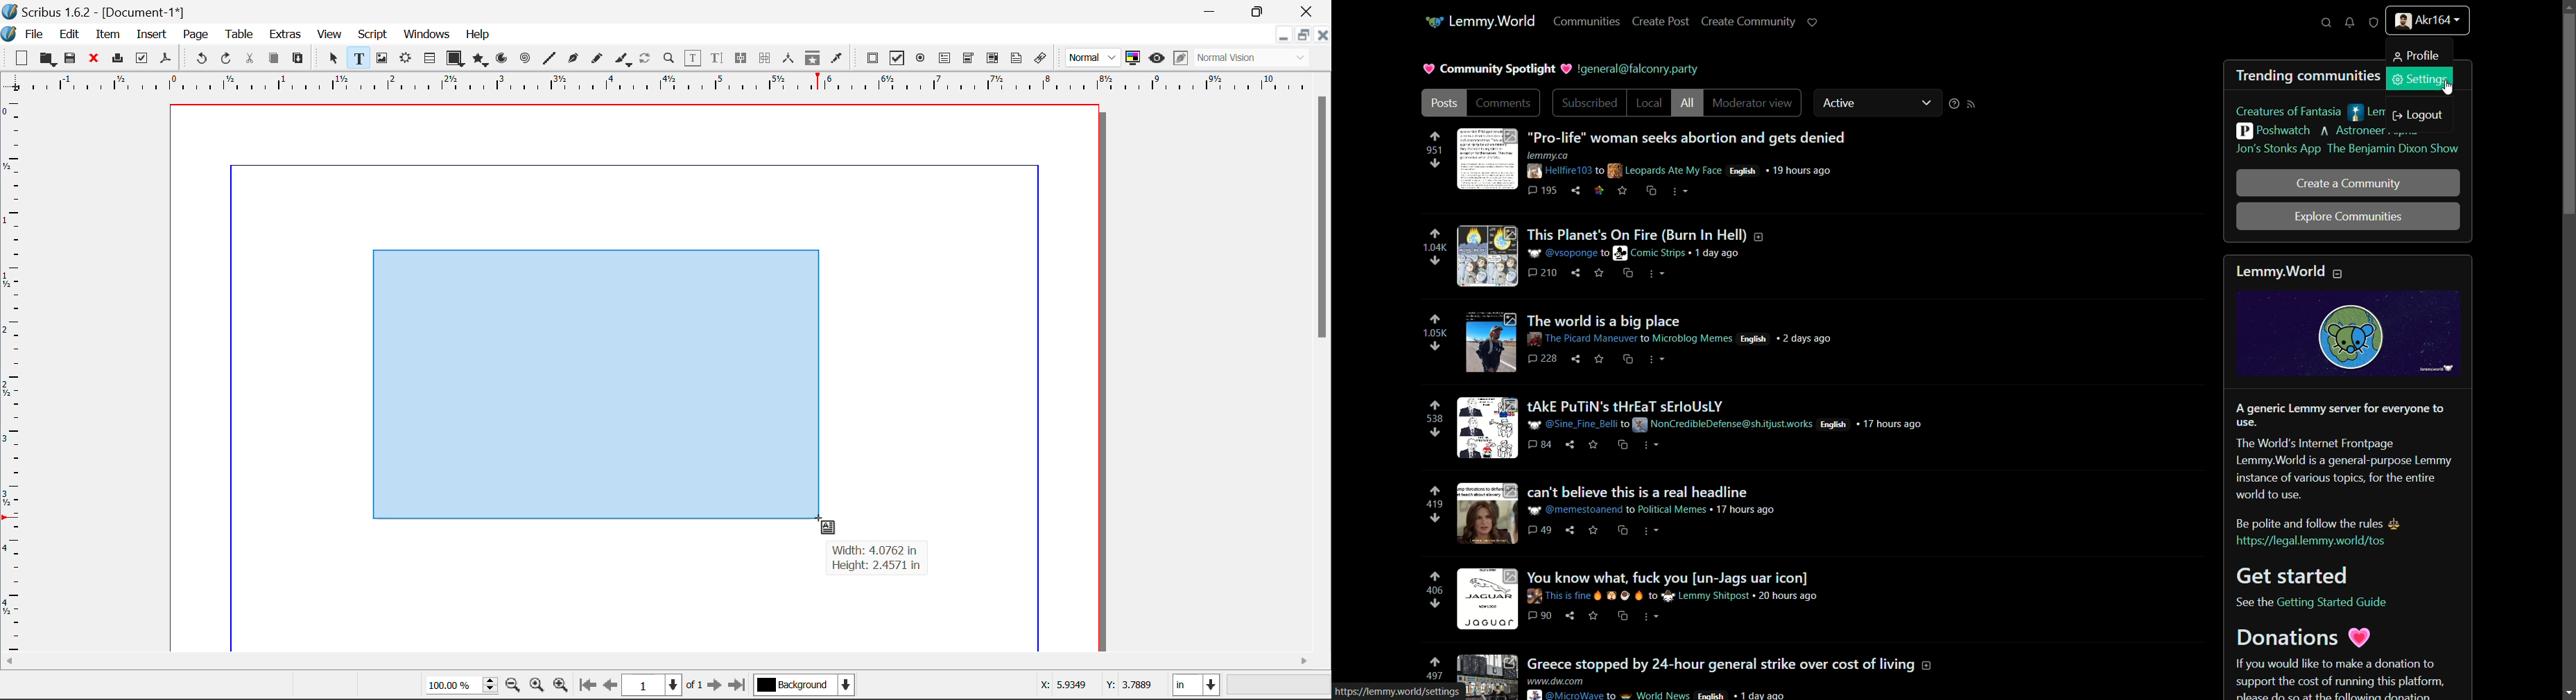 This screenshot has height=700, width=2576. What do you see at coordinates (1650, 340) in the screenshot?
I see `post-3` at bounding box center [1650, 340].